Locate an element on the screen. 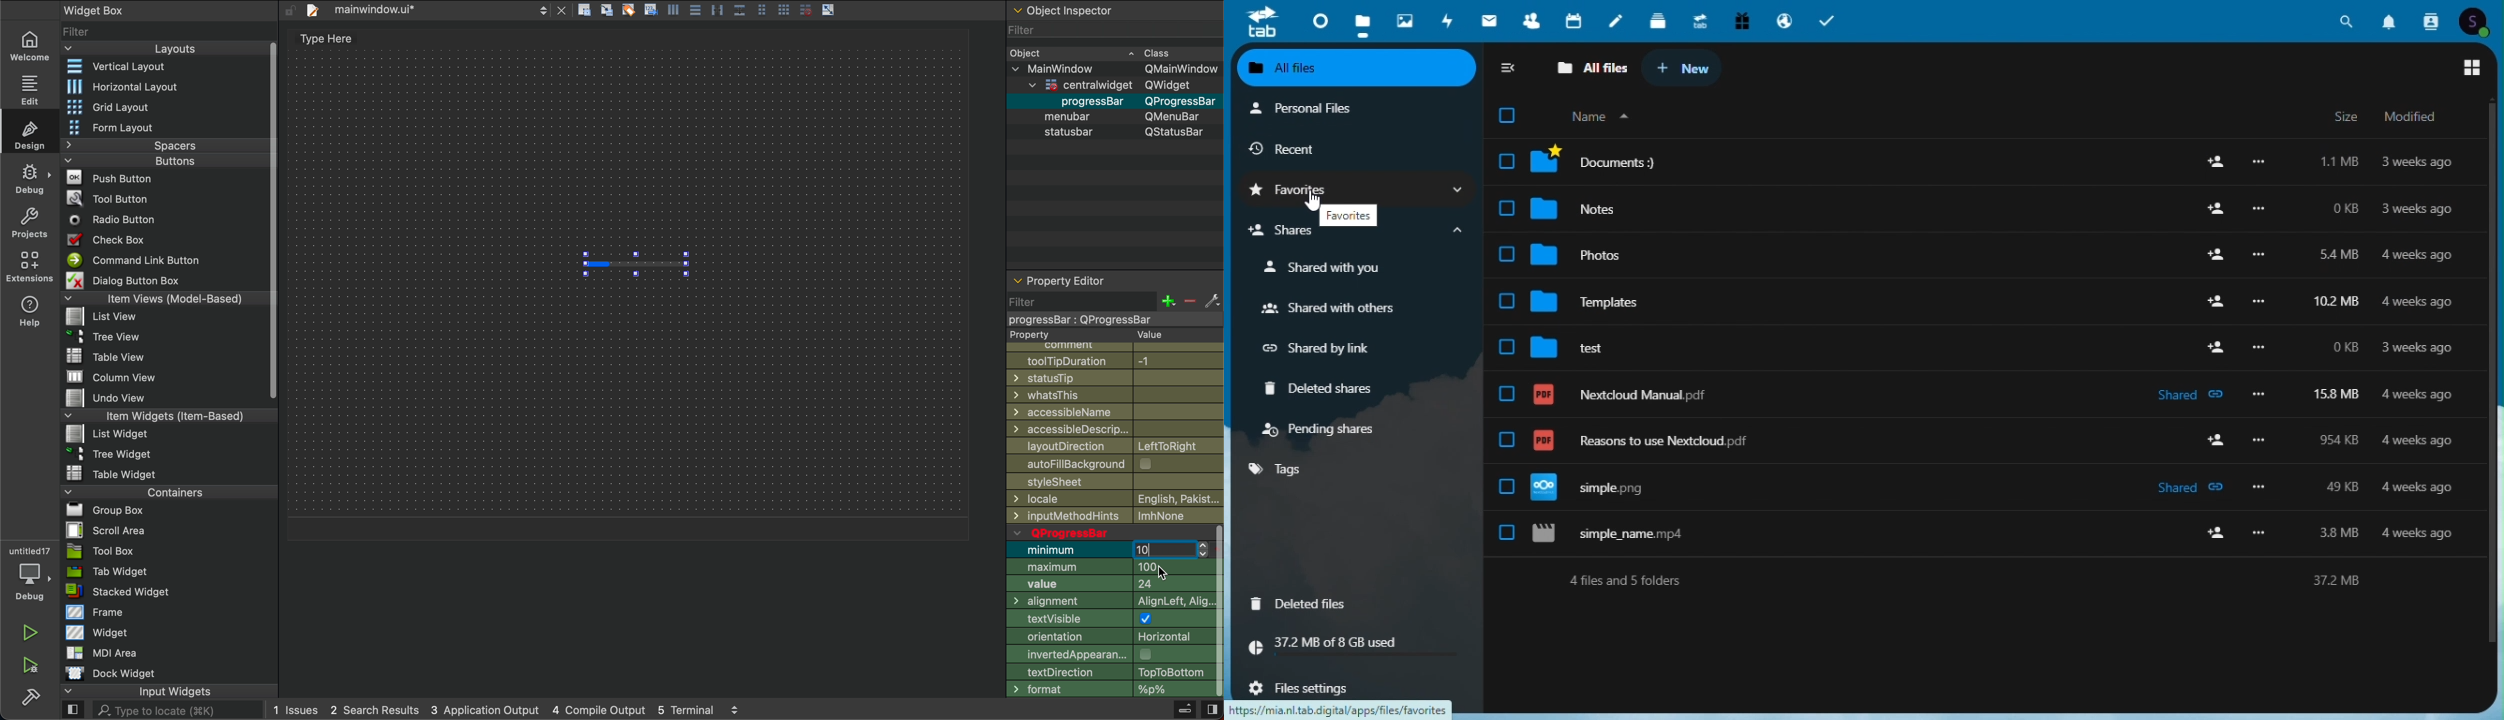  object inspector is located at coordinates (1113, 10).